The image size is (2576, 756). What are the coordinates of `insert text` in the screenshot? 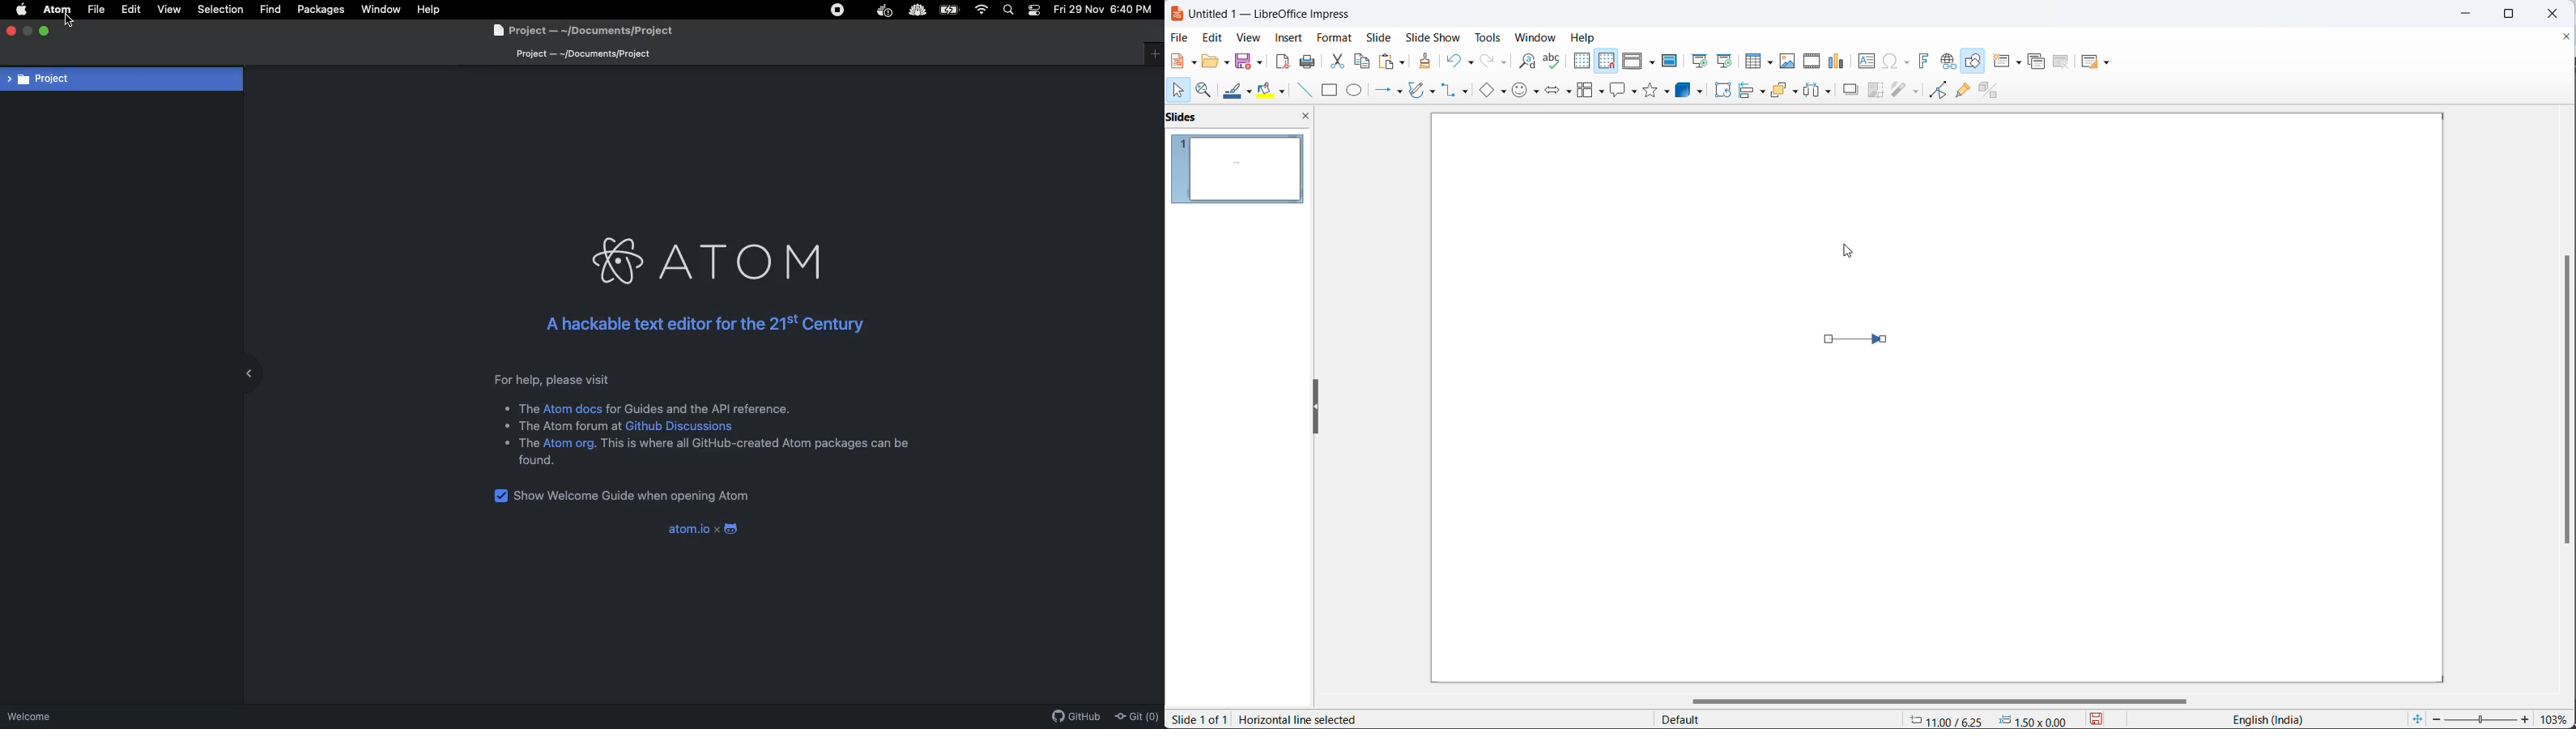 It's located at (1864, 60).